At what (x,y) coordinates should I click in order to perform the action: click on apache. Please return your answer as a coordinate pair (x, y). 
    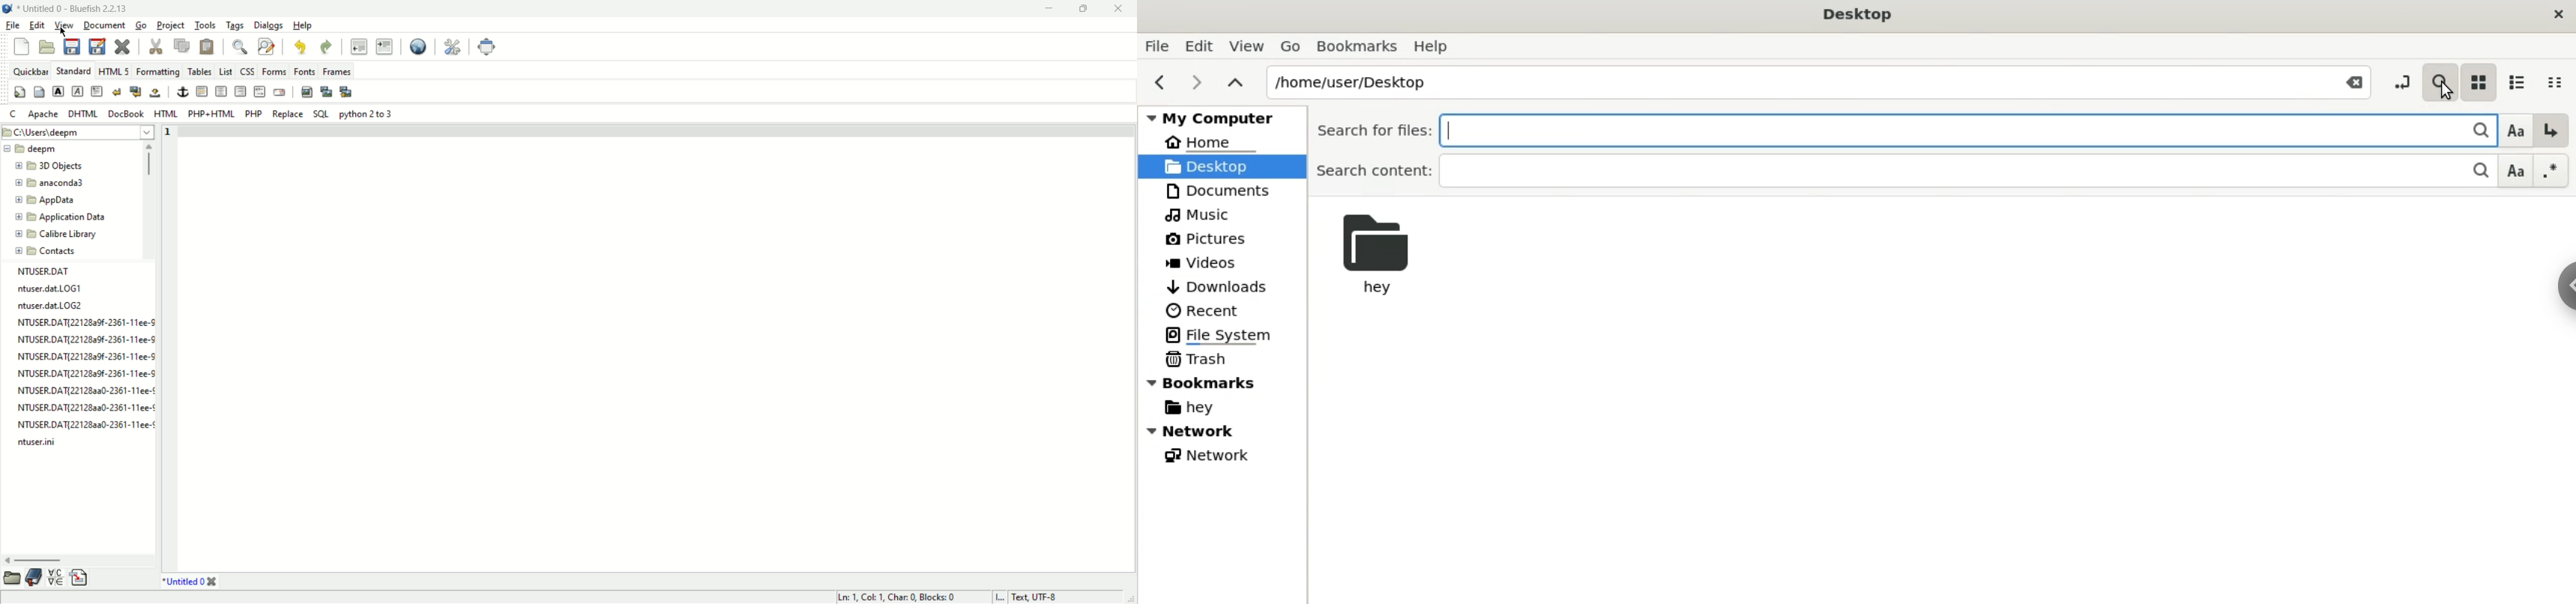
    Looking at the image, I should click on (44, 115).